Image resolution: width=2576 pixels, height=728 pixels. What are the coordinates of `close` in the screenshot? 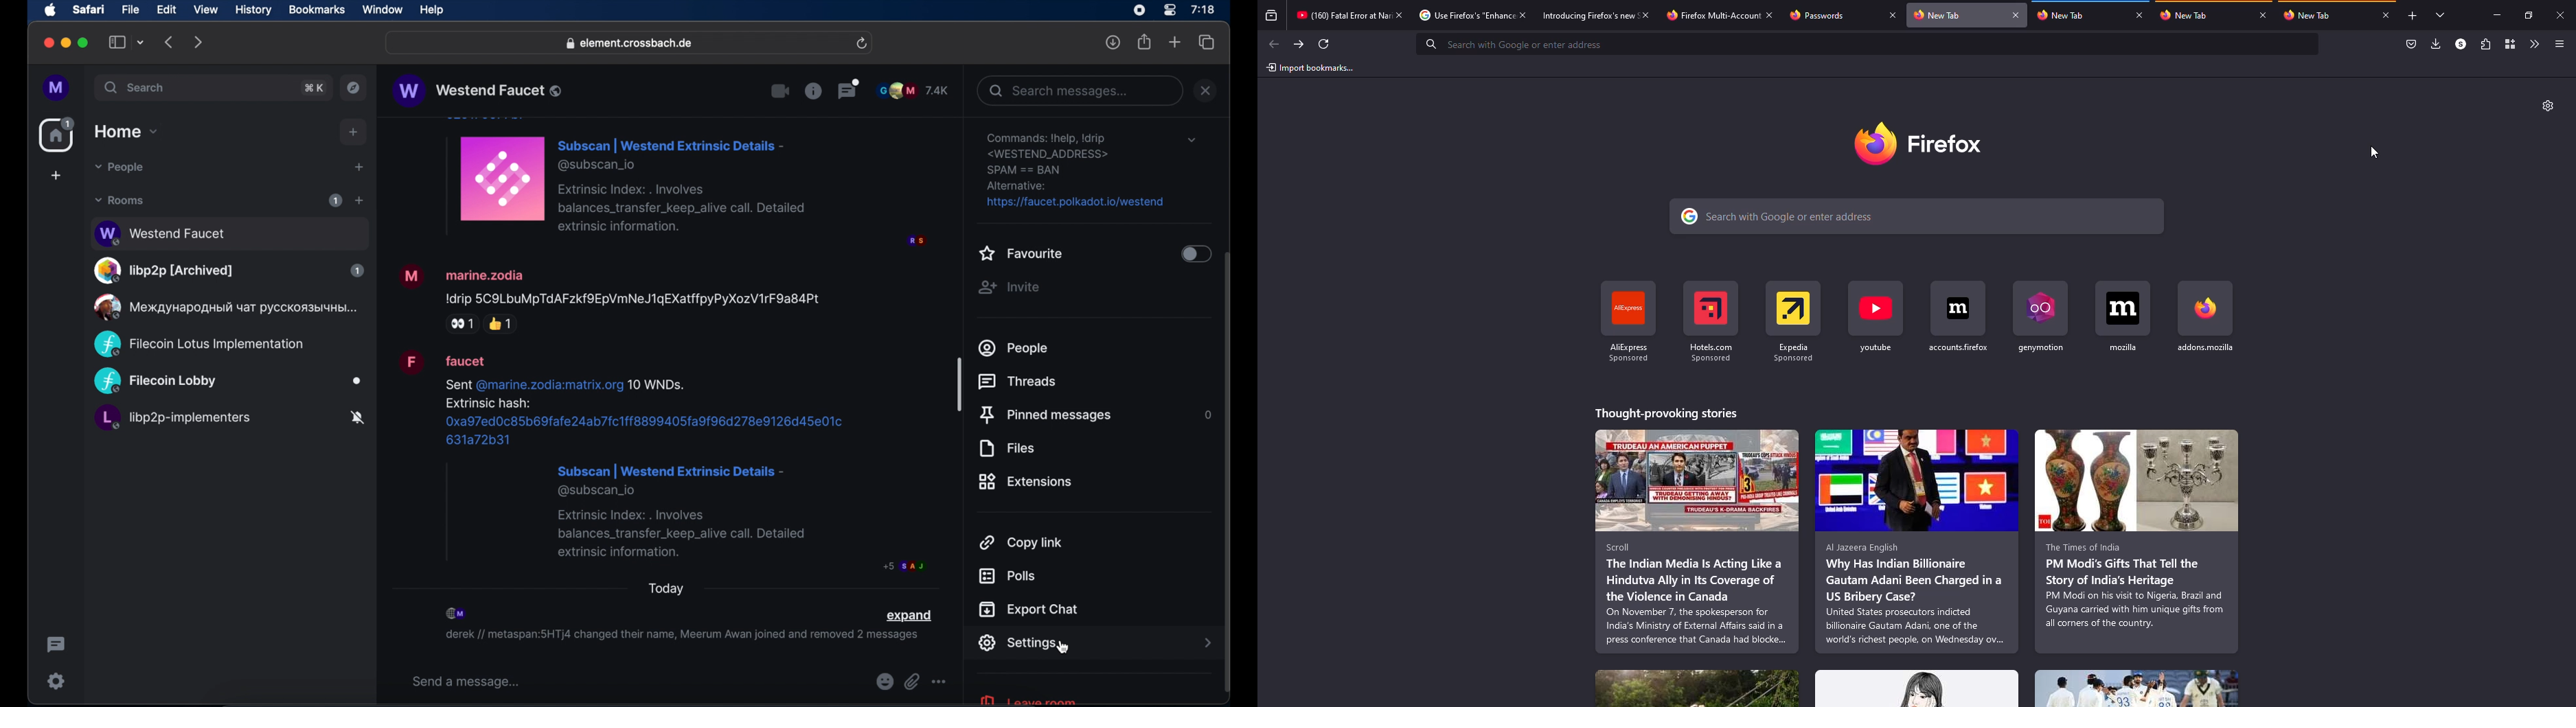 It's located at (1645, 13).